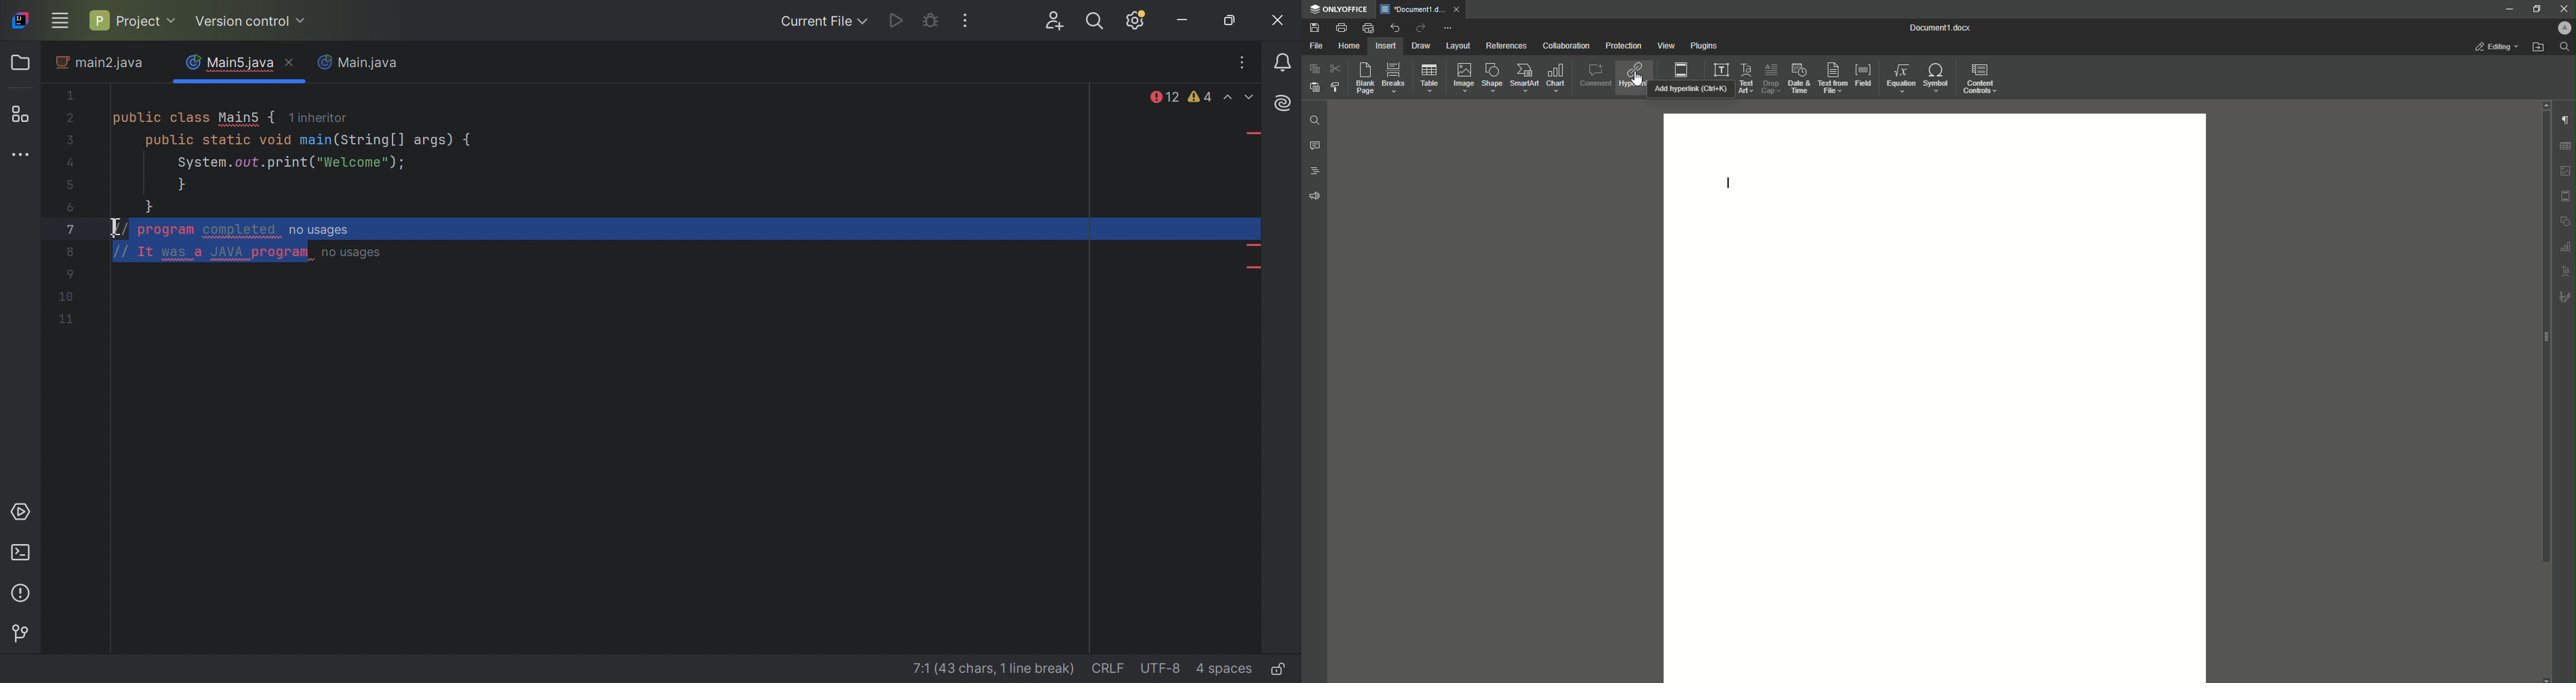 This screenshot has width=2576, height=700. Describe the element at coordinates (1335, 69) in the screenshot. I see `Cut` at that location.